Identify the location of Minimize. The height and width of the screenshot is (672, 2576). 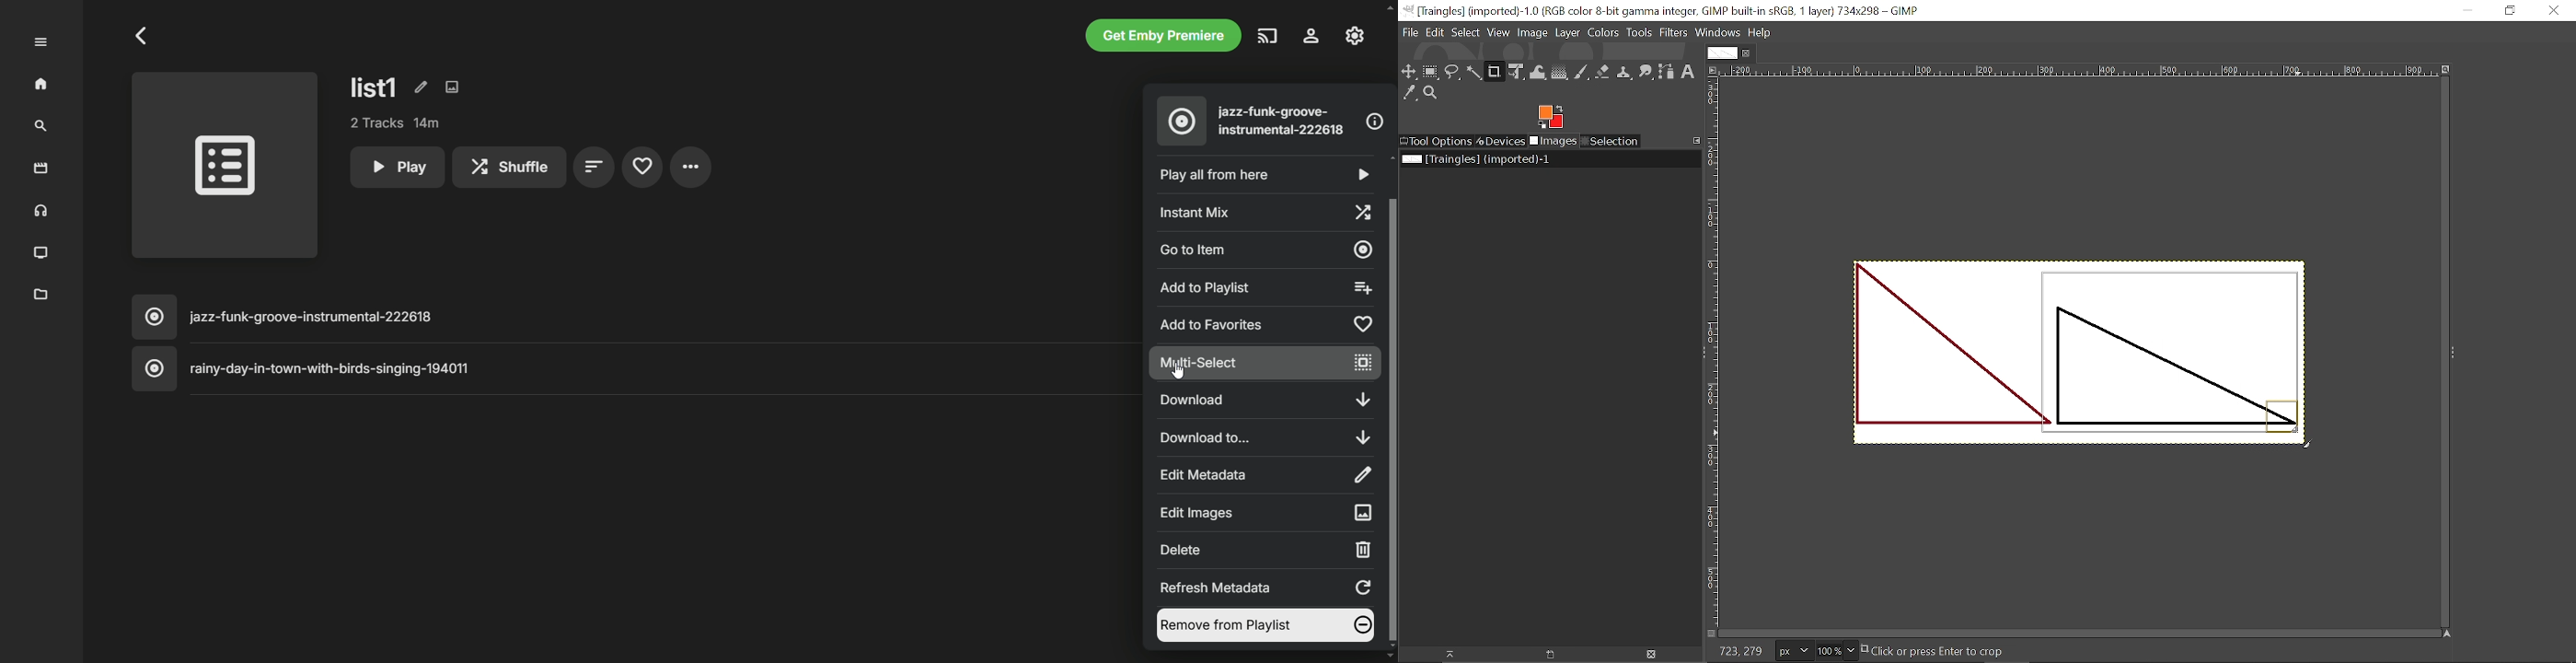
(2475, 10).